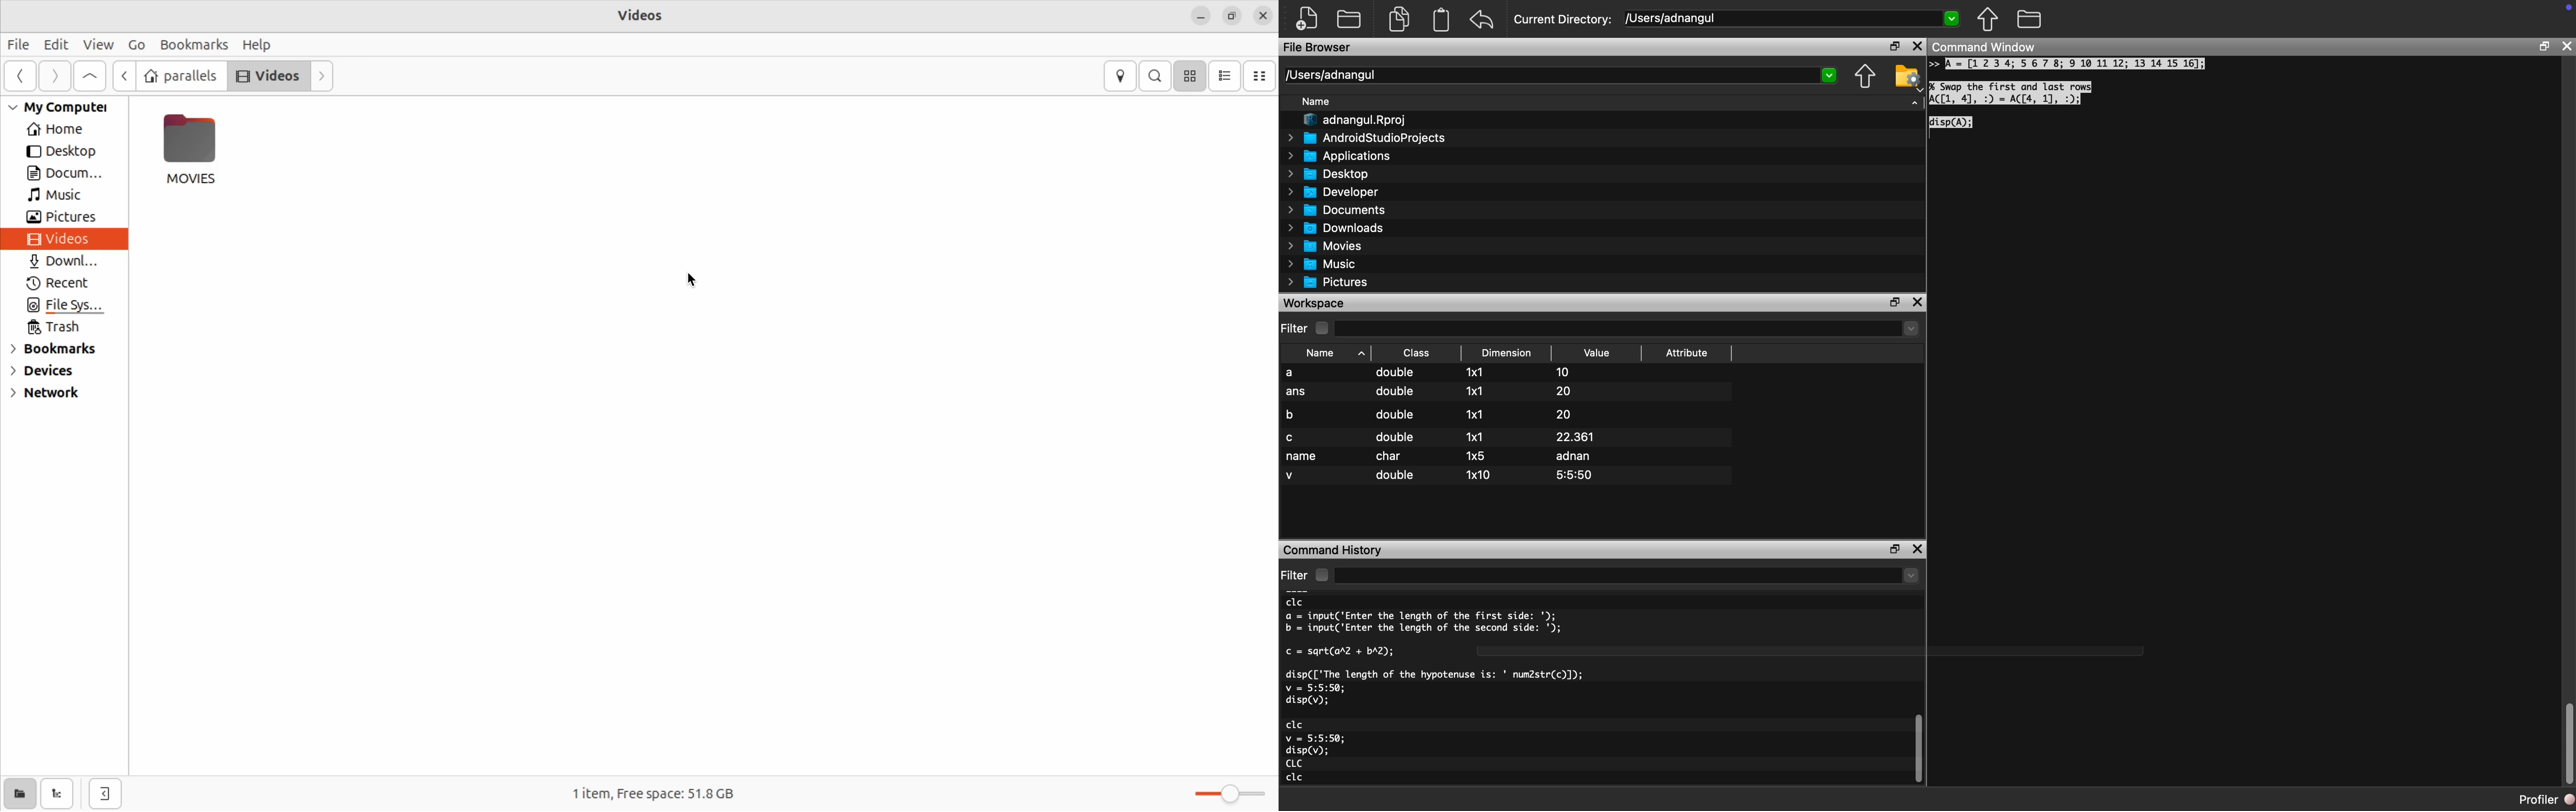  Describe the element at coordinates (59, 196) in the screenshot. I see `Music` at that location.